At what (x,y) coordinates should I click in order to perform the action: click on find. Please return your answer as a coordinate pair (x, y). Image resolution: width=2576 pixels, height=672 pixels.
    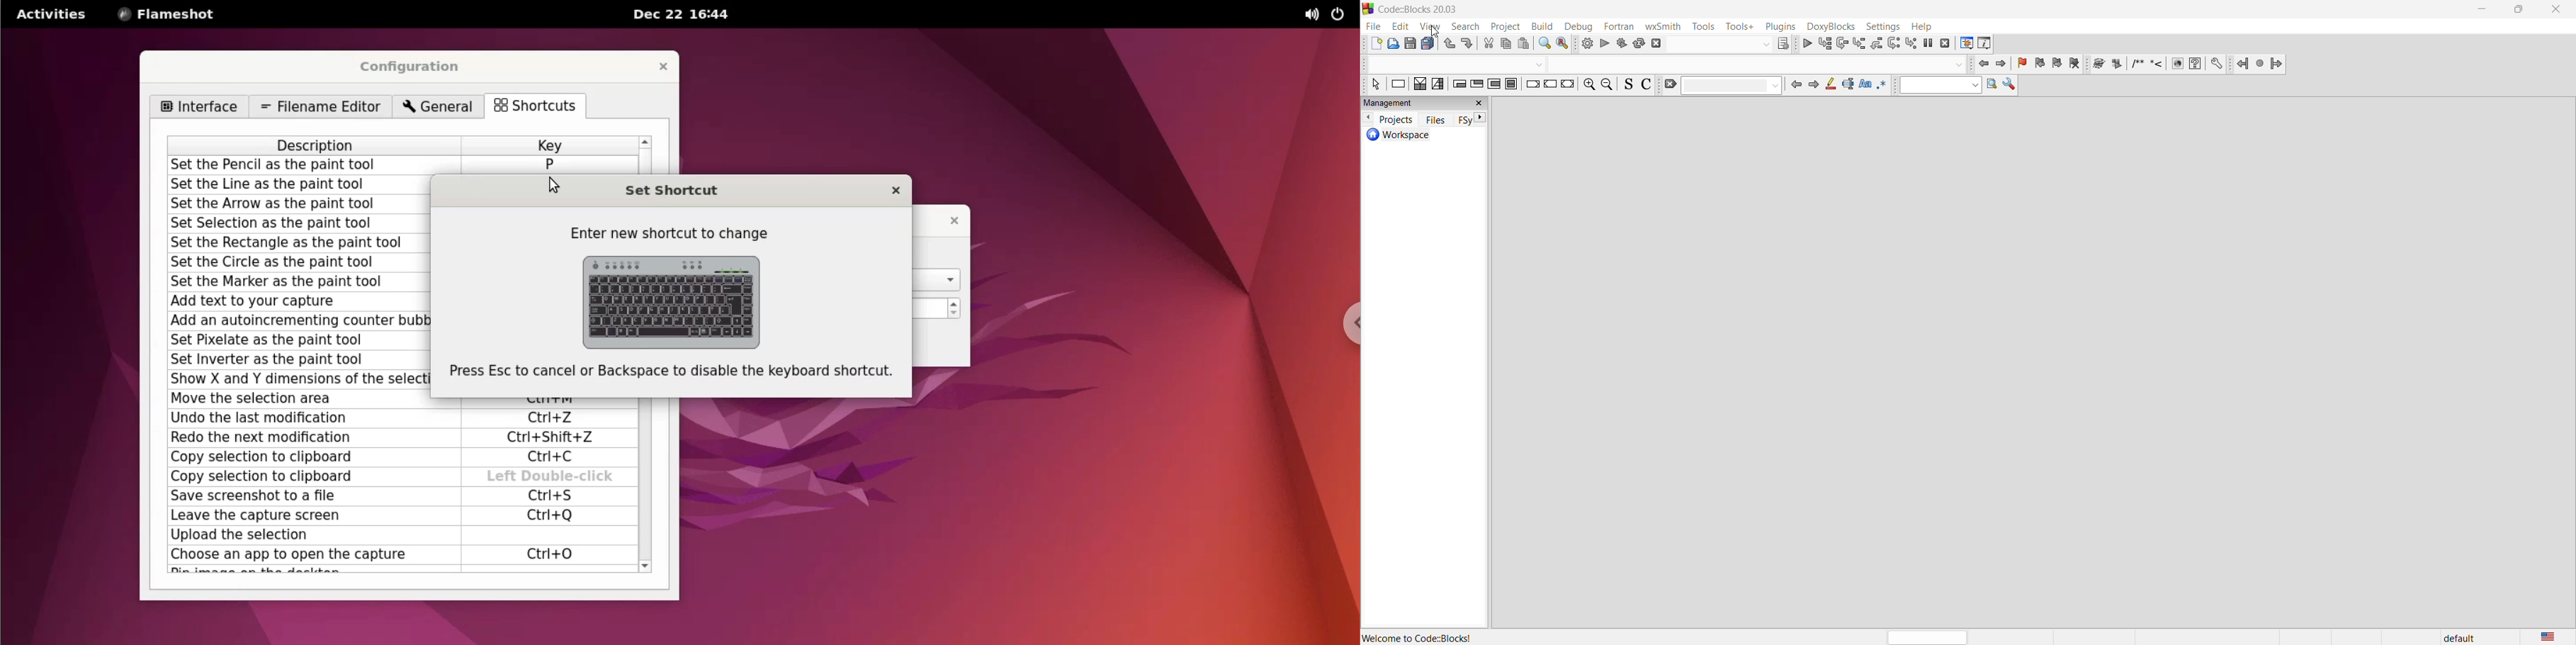
    Looking at the image, I should click on (1545, 43).